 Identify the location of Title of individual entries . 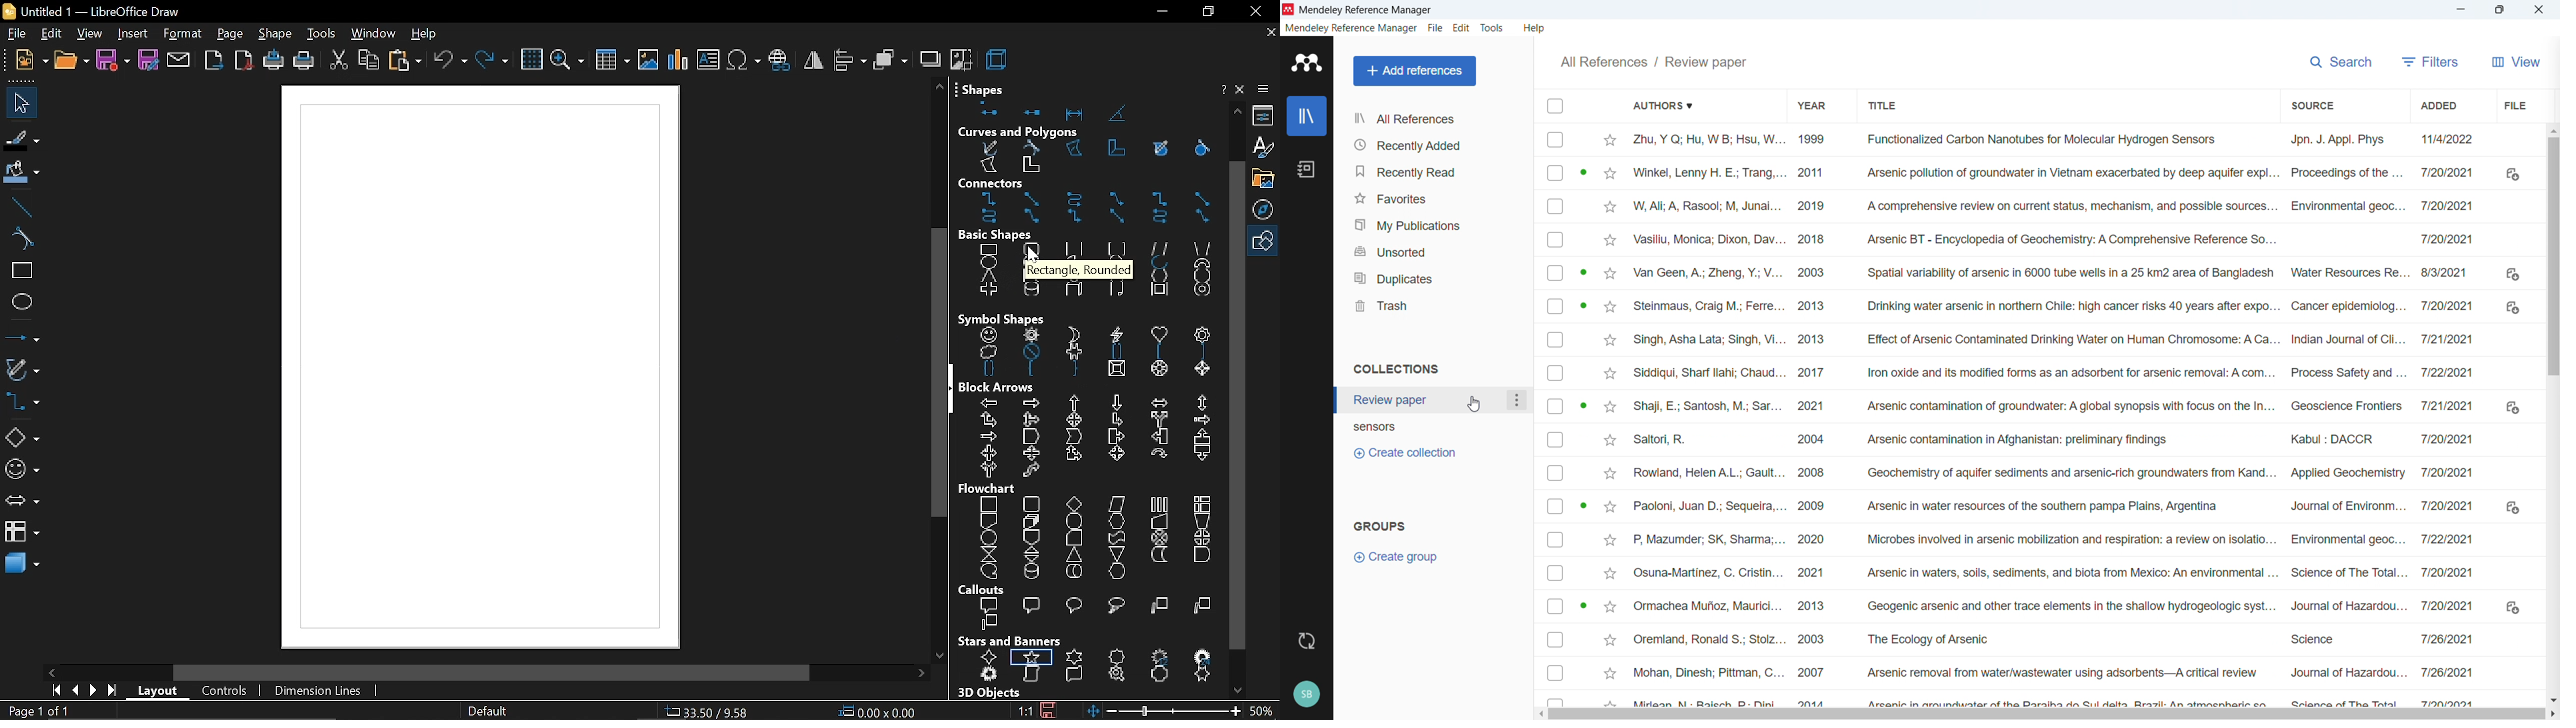
(2068, 418).